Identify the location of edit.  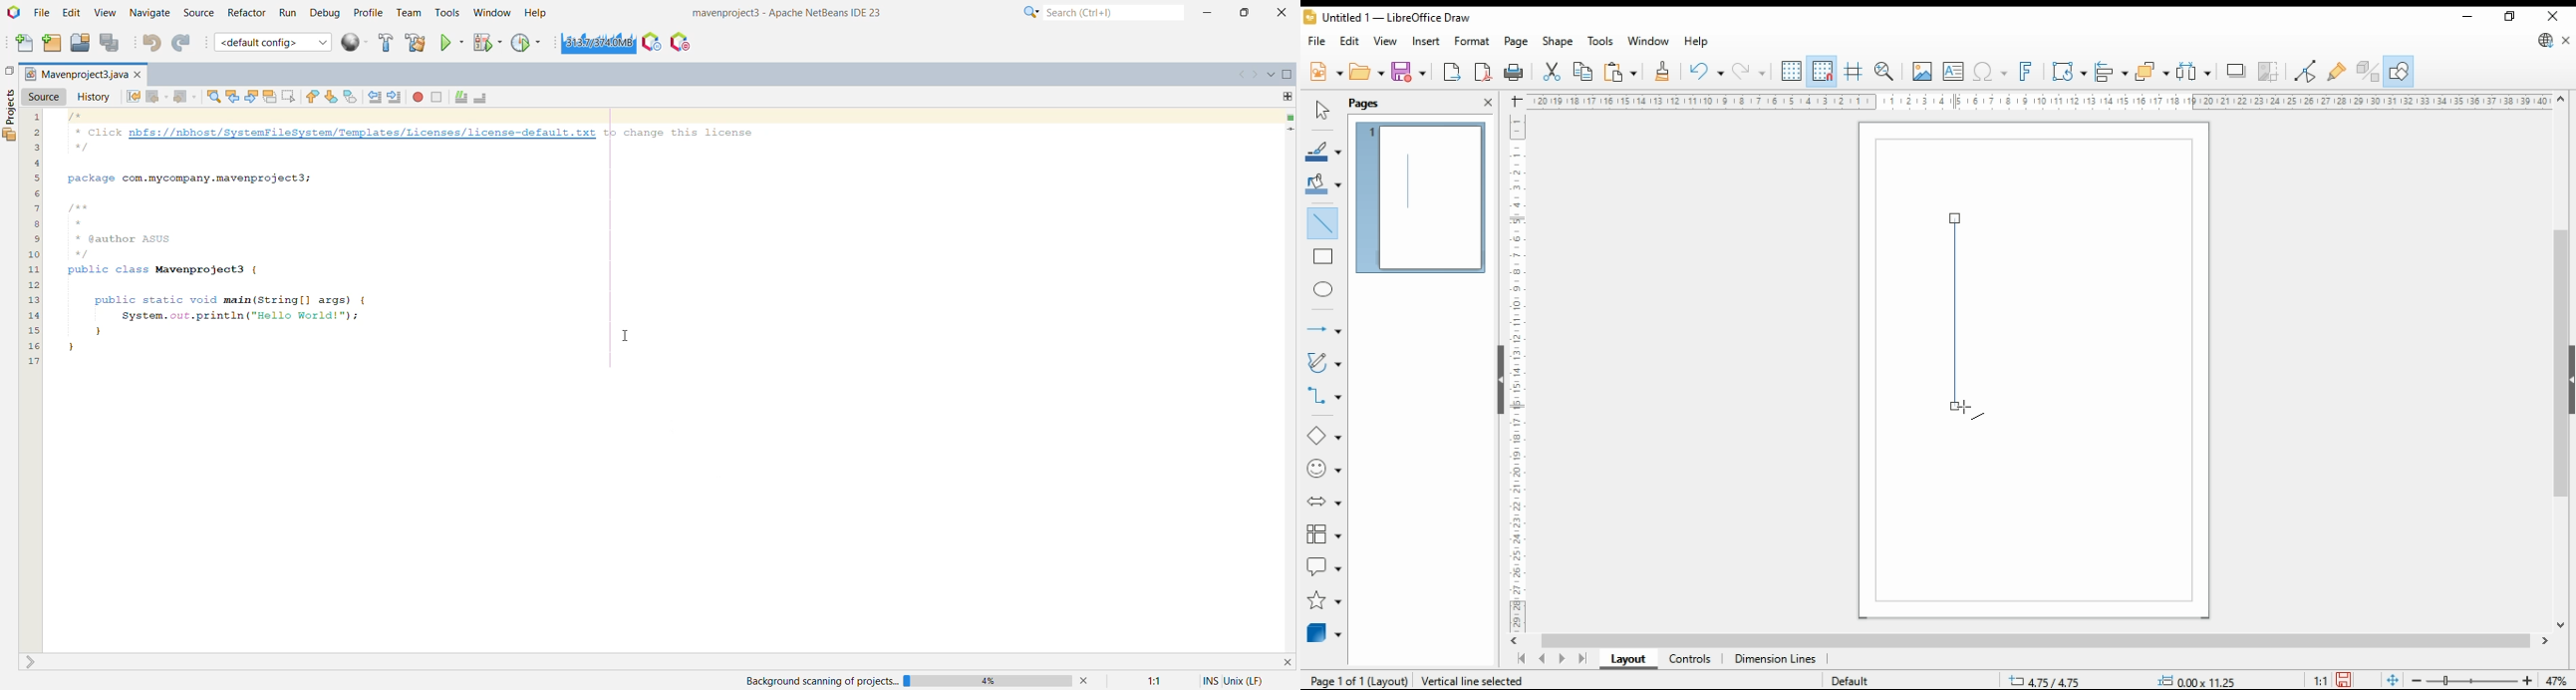
(1352, 43).